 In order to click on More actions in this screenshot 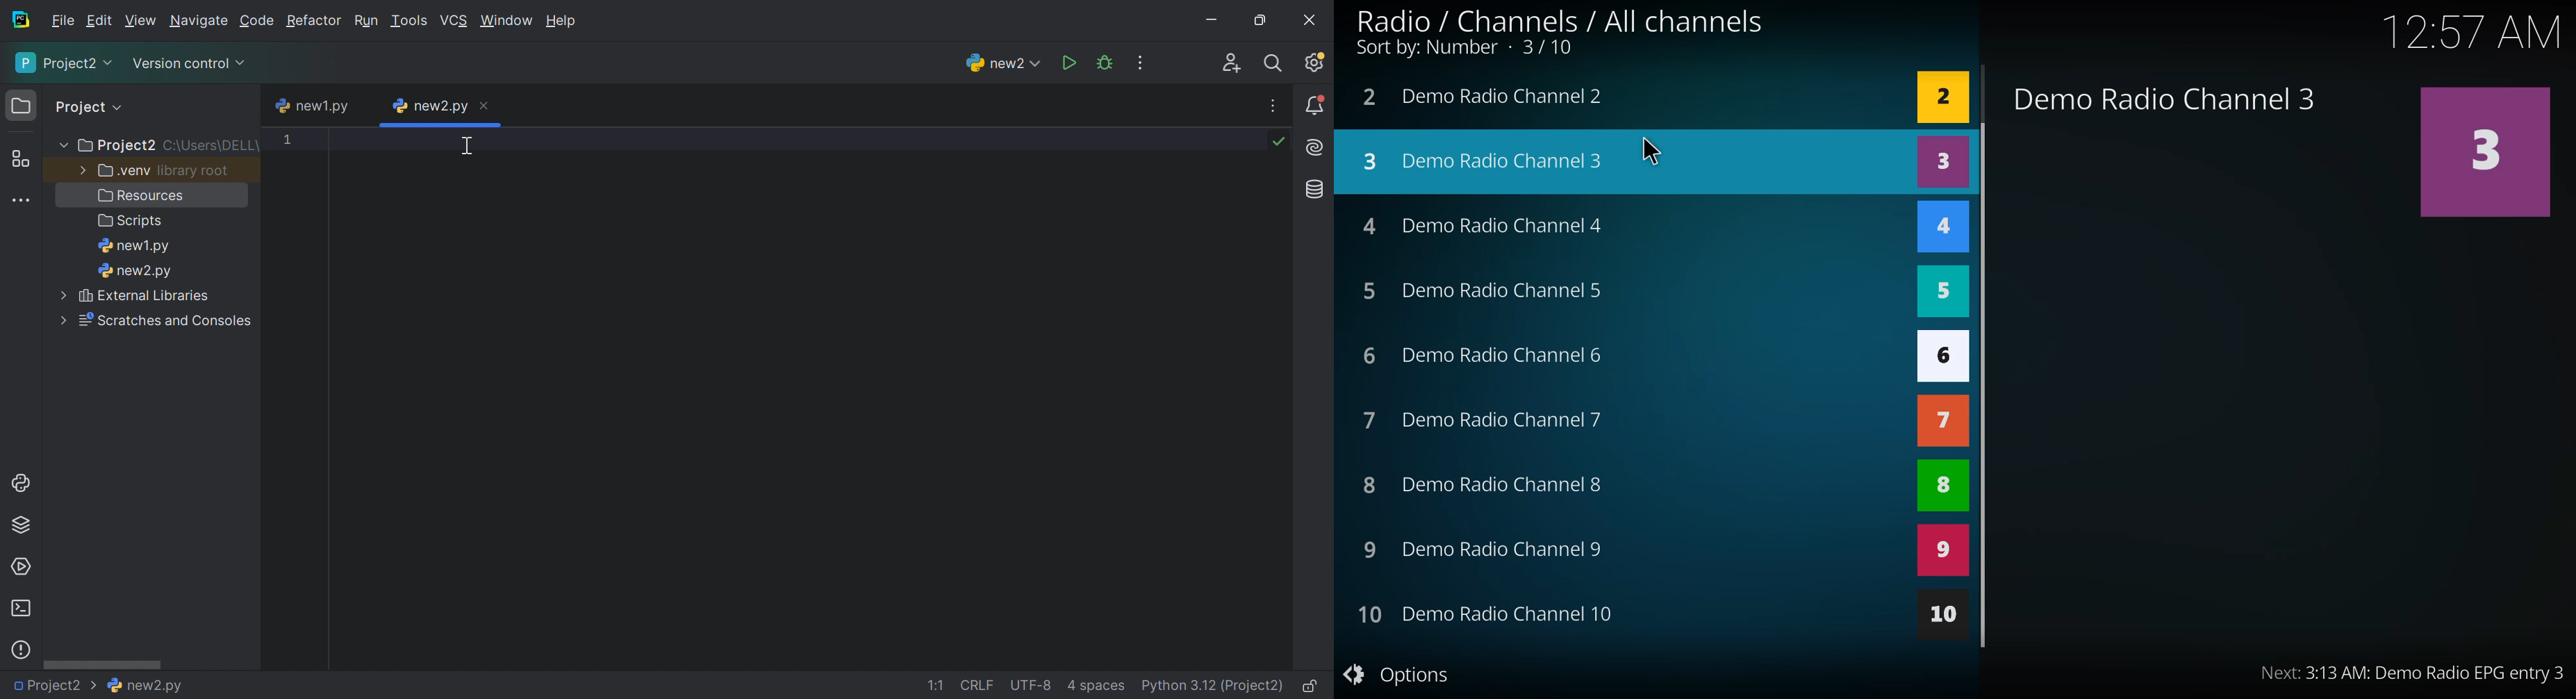, I will do `click(1139, 63)`.